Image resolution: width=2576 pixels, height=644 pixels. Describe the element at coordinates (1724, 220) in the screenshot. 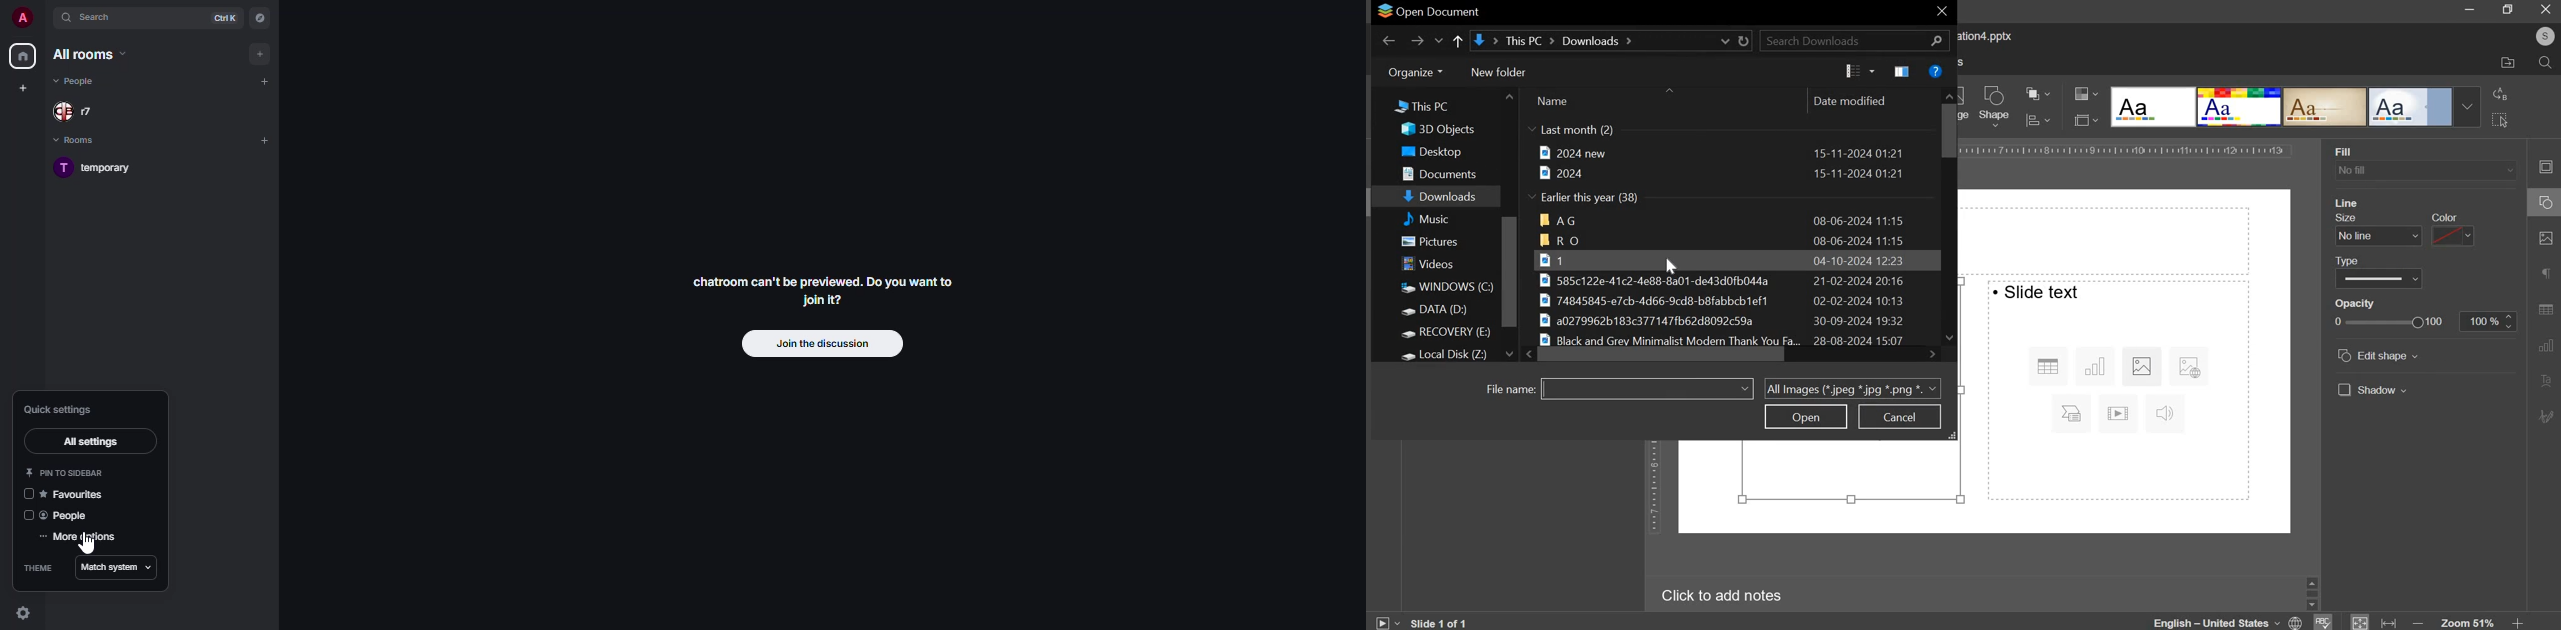

I see `Folder ` at that location.